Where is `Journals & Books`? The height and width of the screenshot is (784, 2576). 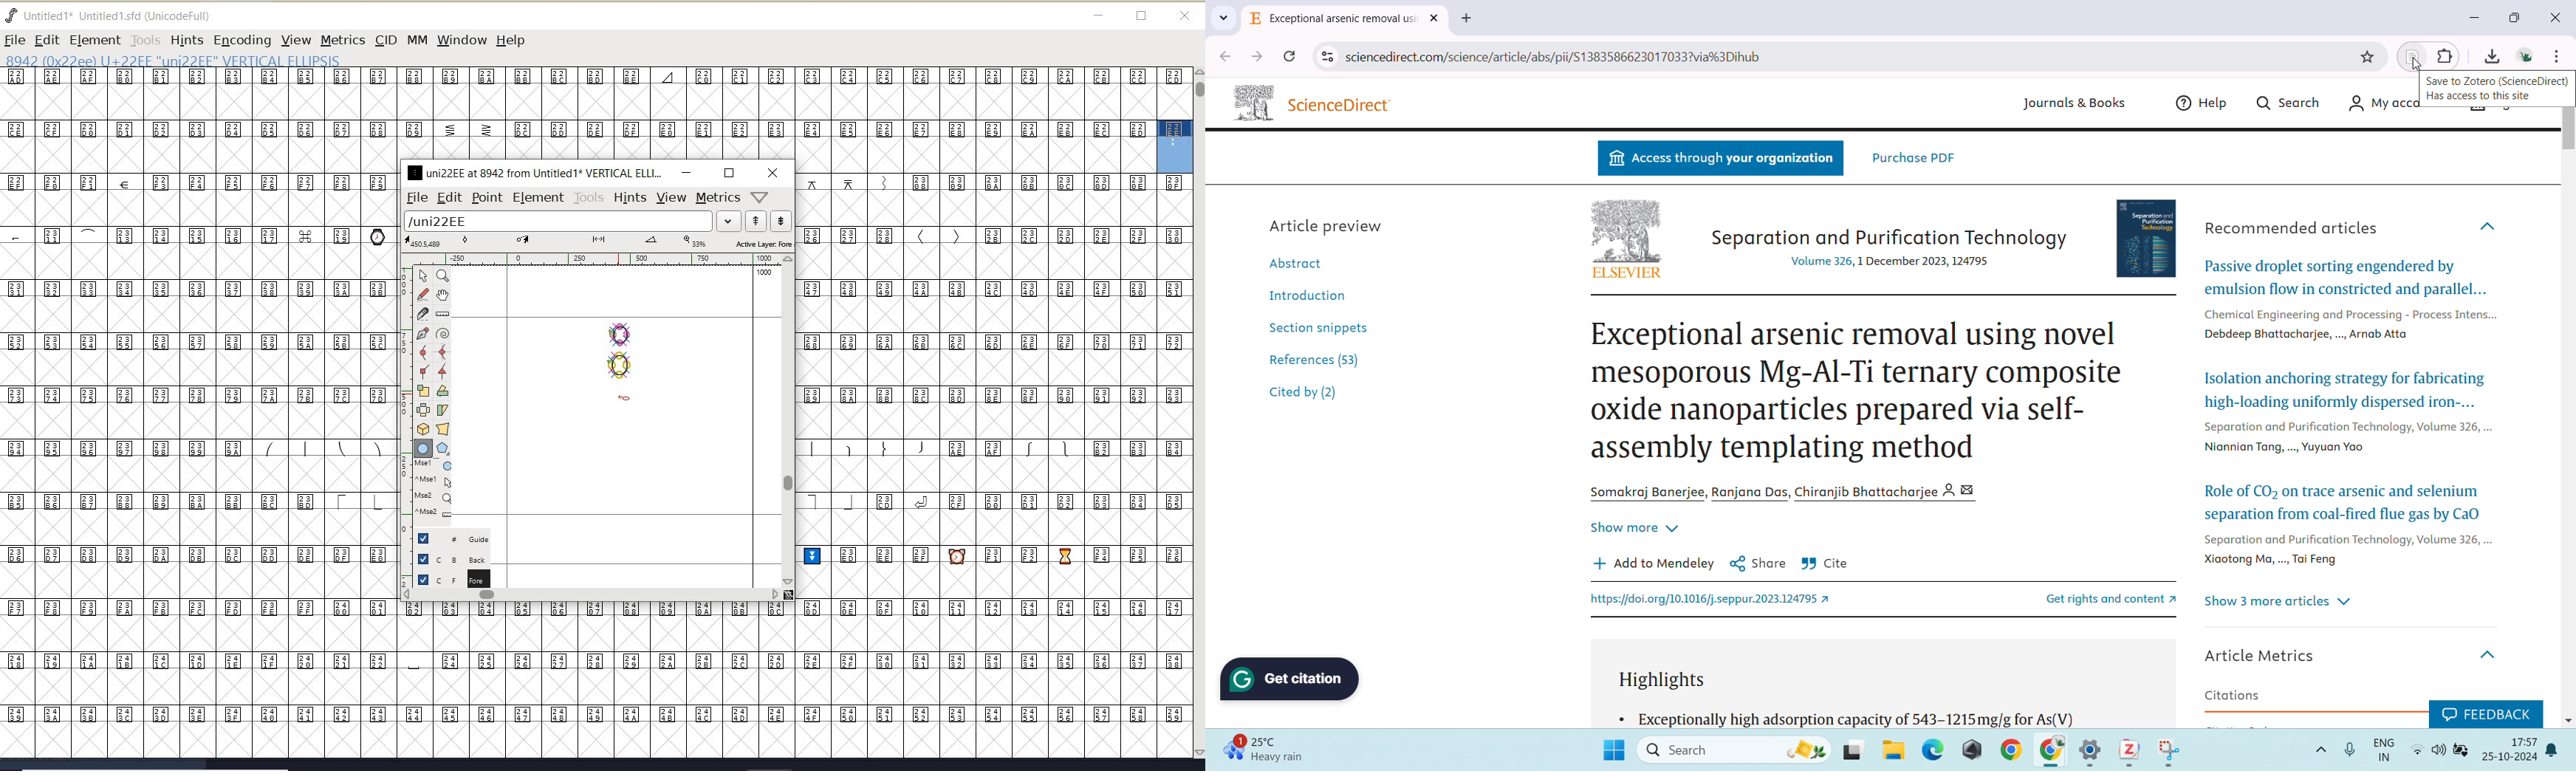 Journals & Books is located at coordinates (2071, 104).